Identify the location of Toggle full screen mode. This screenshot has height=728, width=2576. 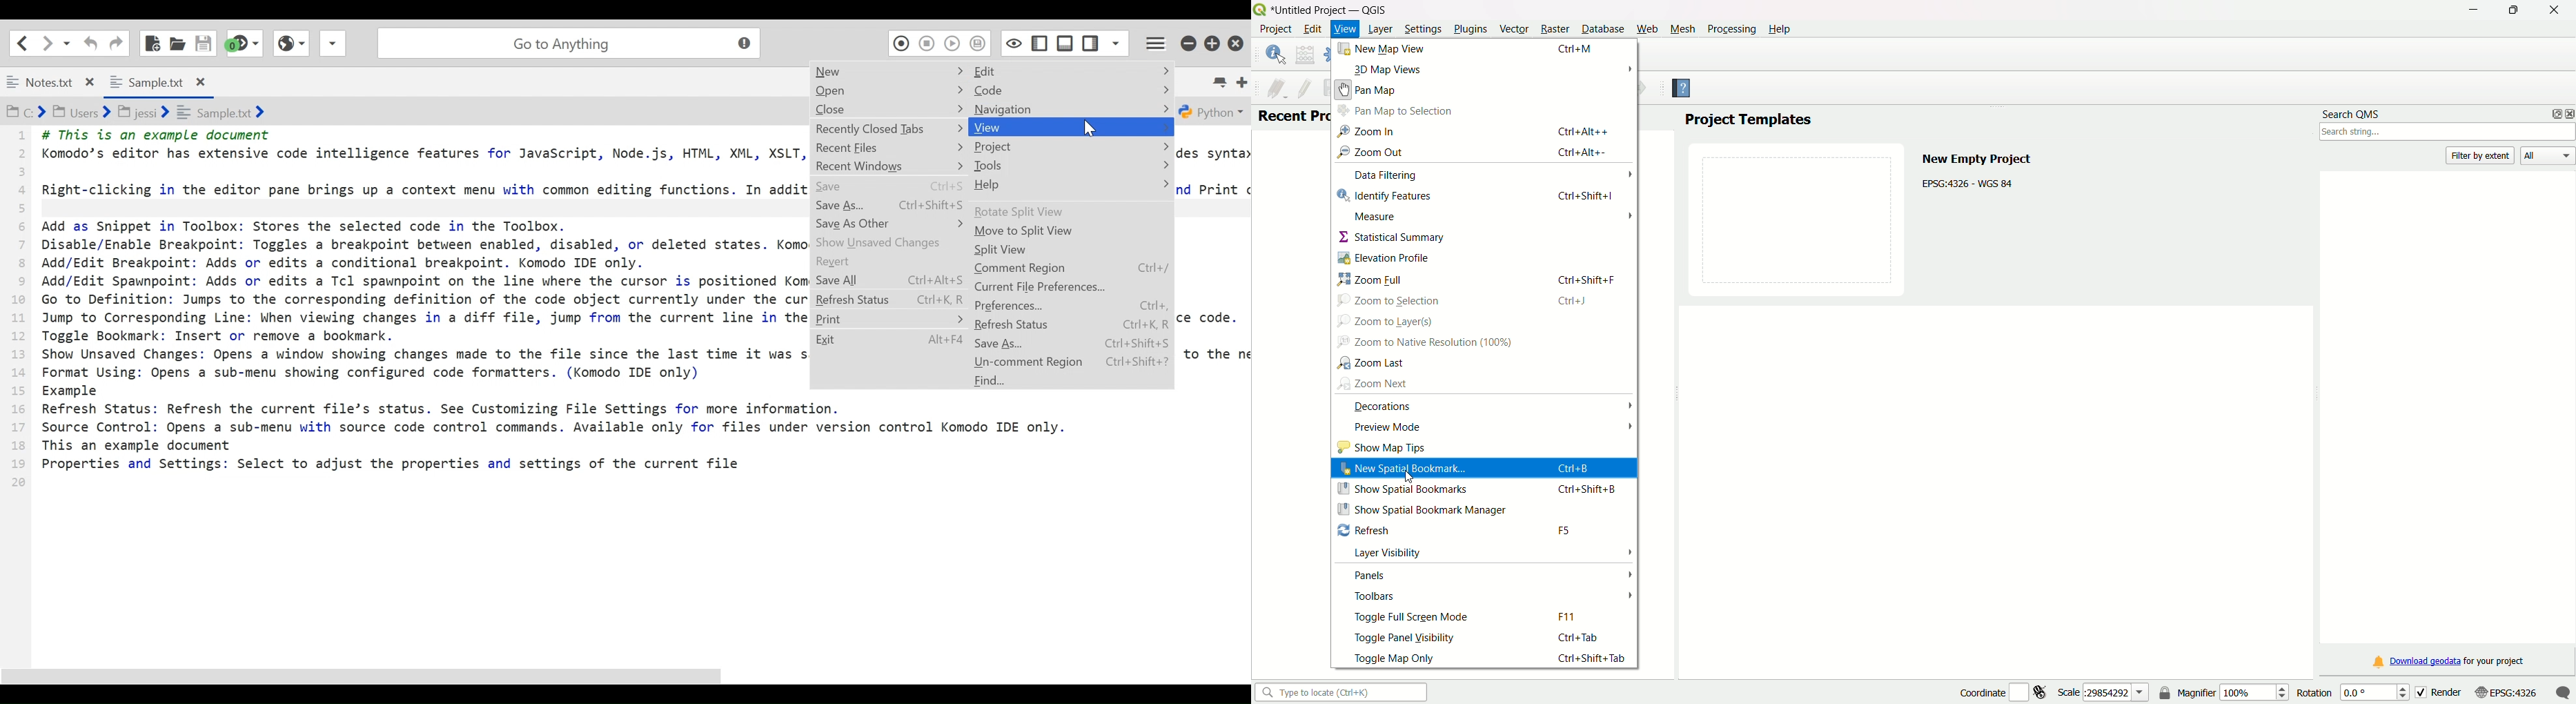
(1412, 616).